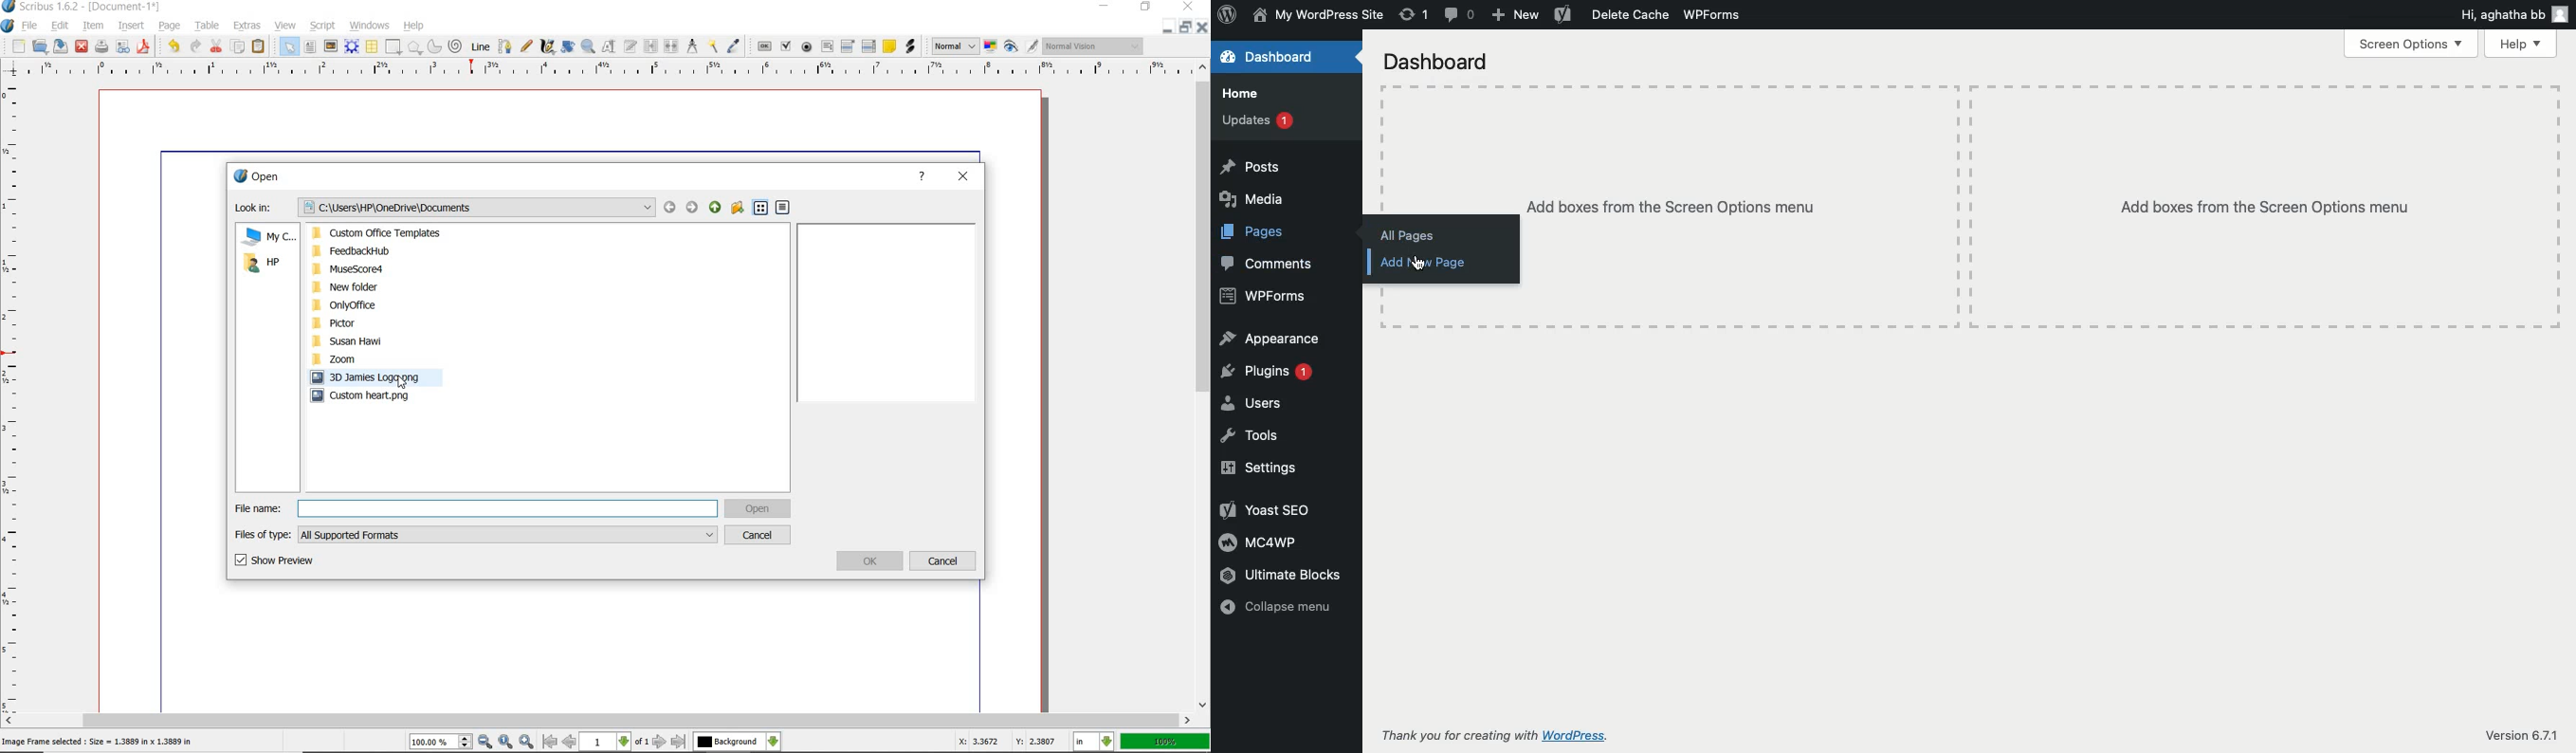  I want to click on copy item properties, so click(713, 45).